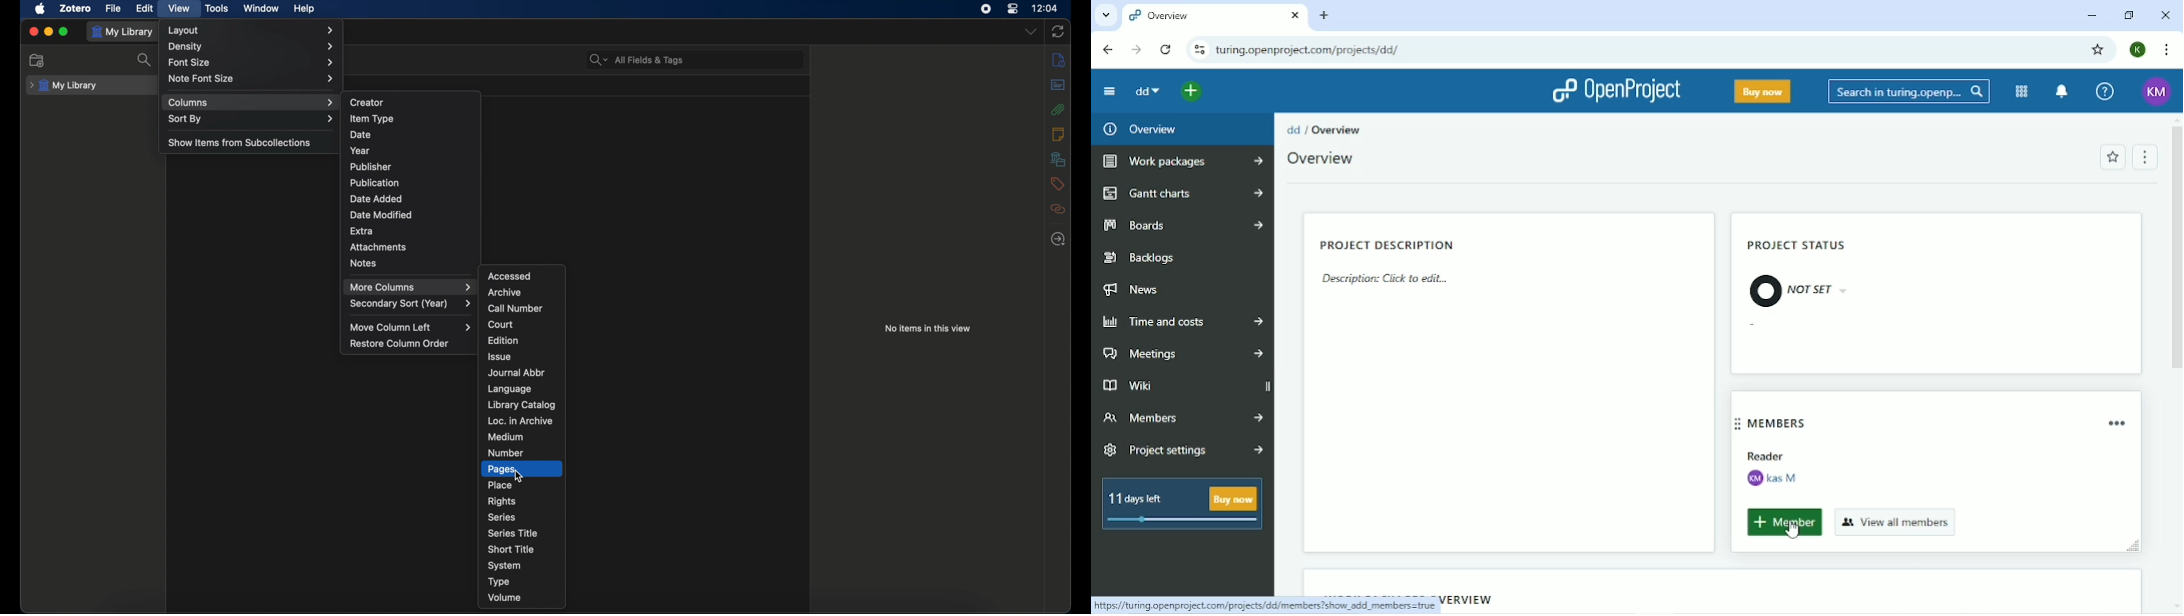  I want to click on new collection, so click(38, 60).